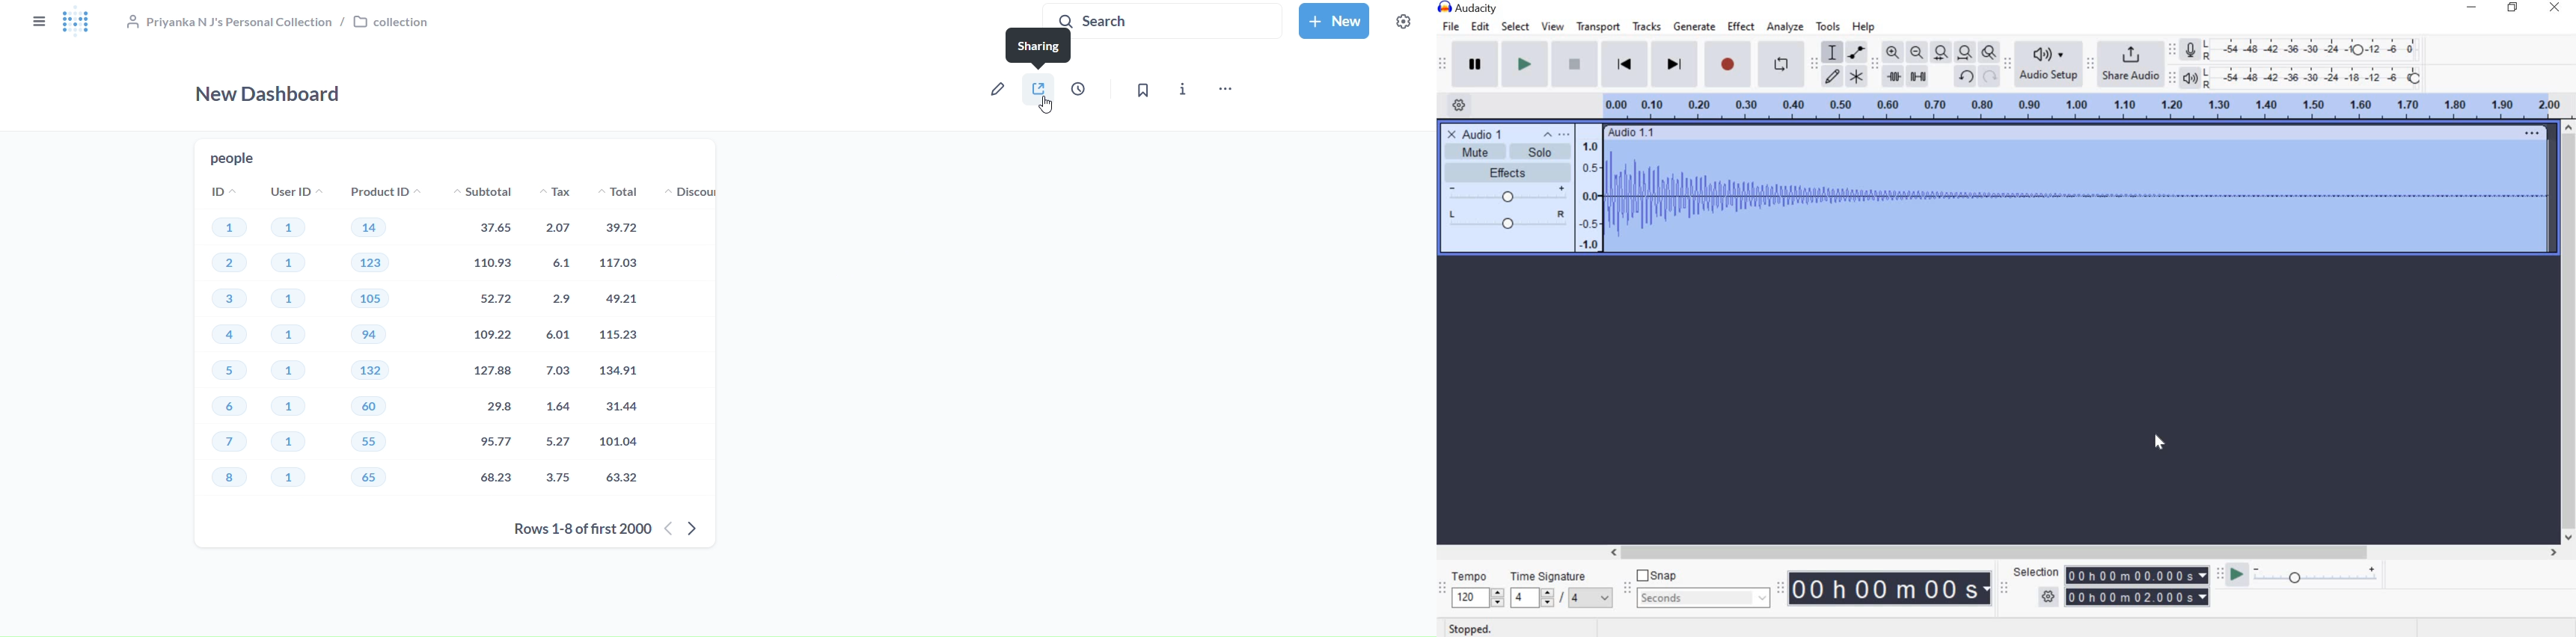 The image size is (2576, 644). I want to click on Playback Level, so click(2301, 77).